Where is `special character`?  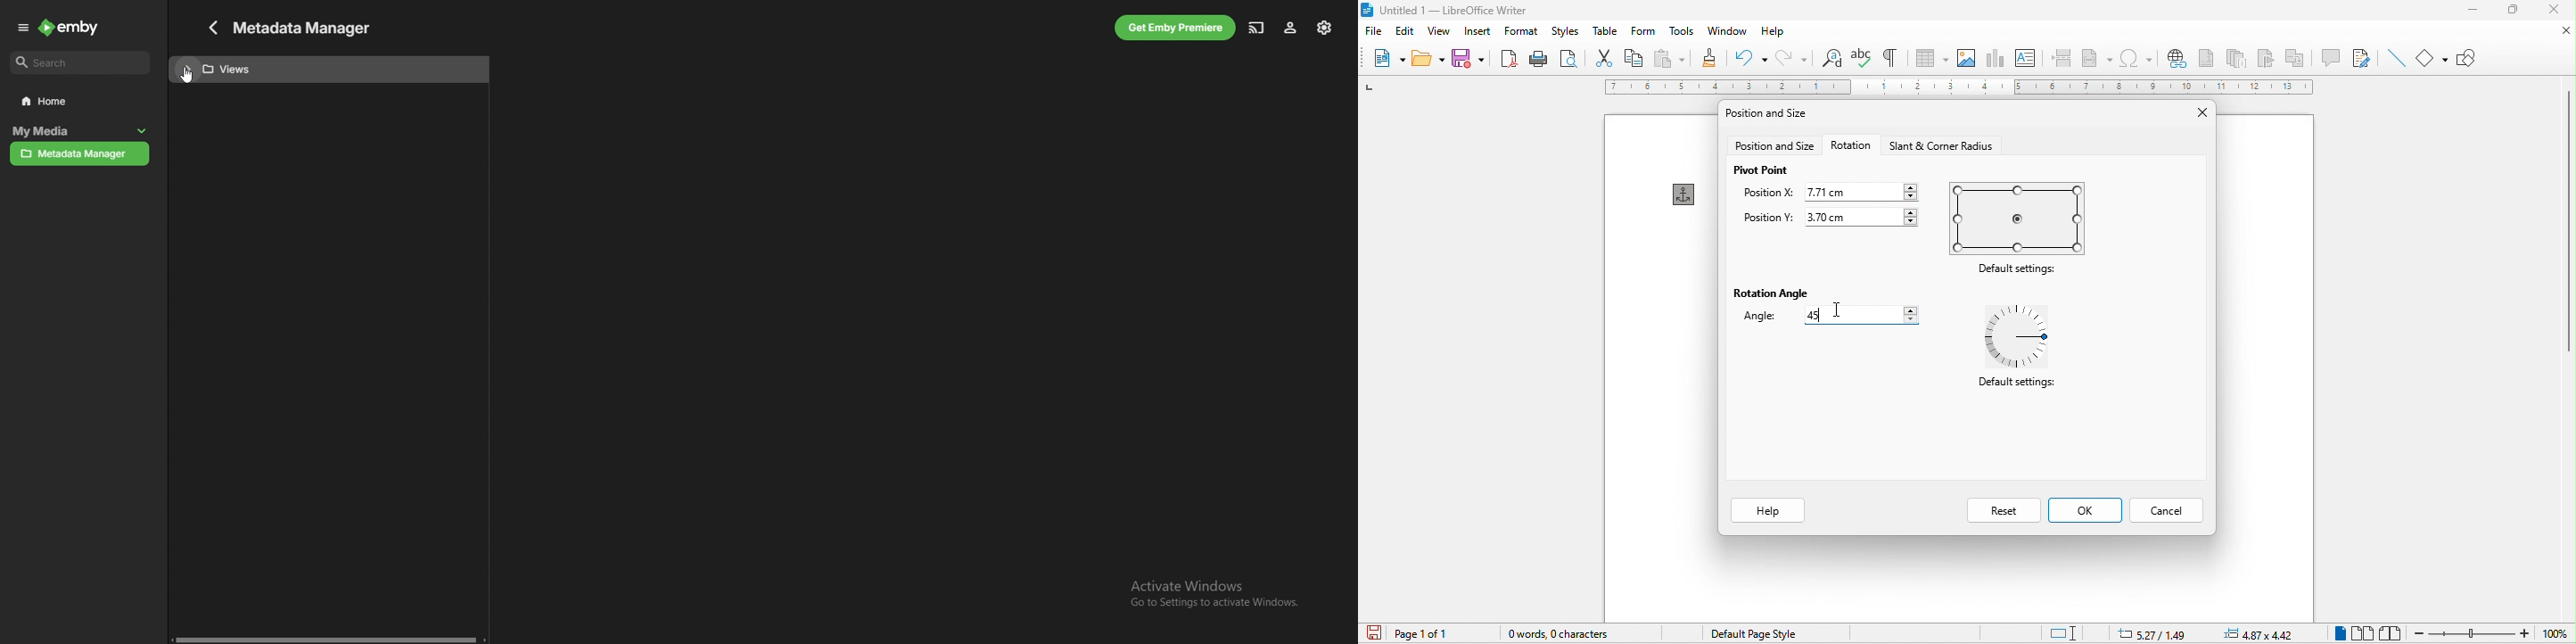 special character is located at coordinates (2138, 59).